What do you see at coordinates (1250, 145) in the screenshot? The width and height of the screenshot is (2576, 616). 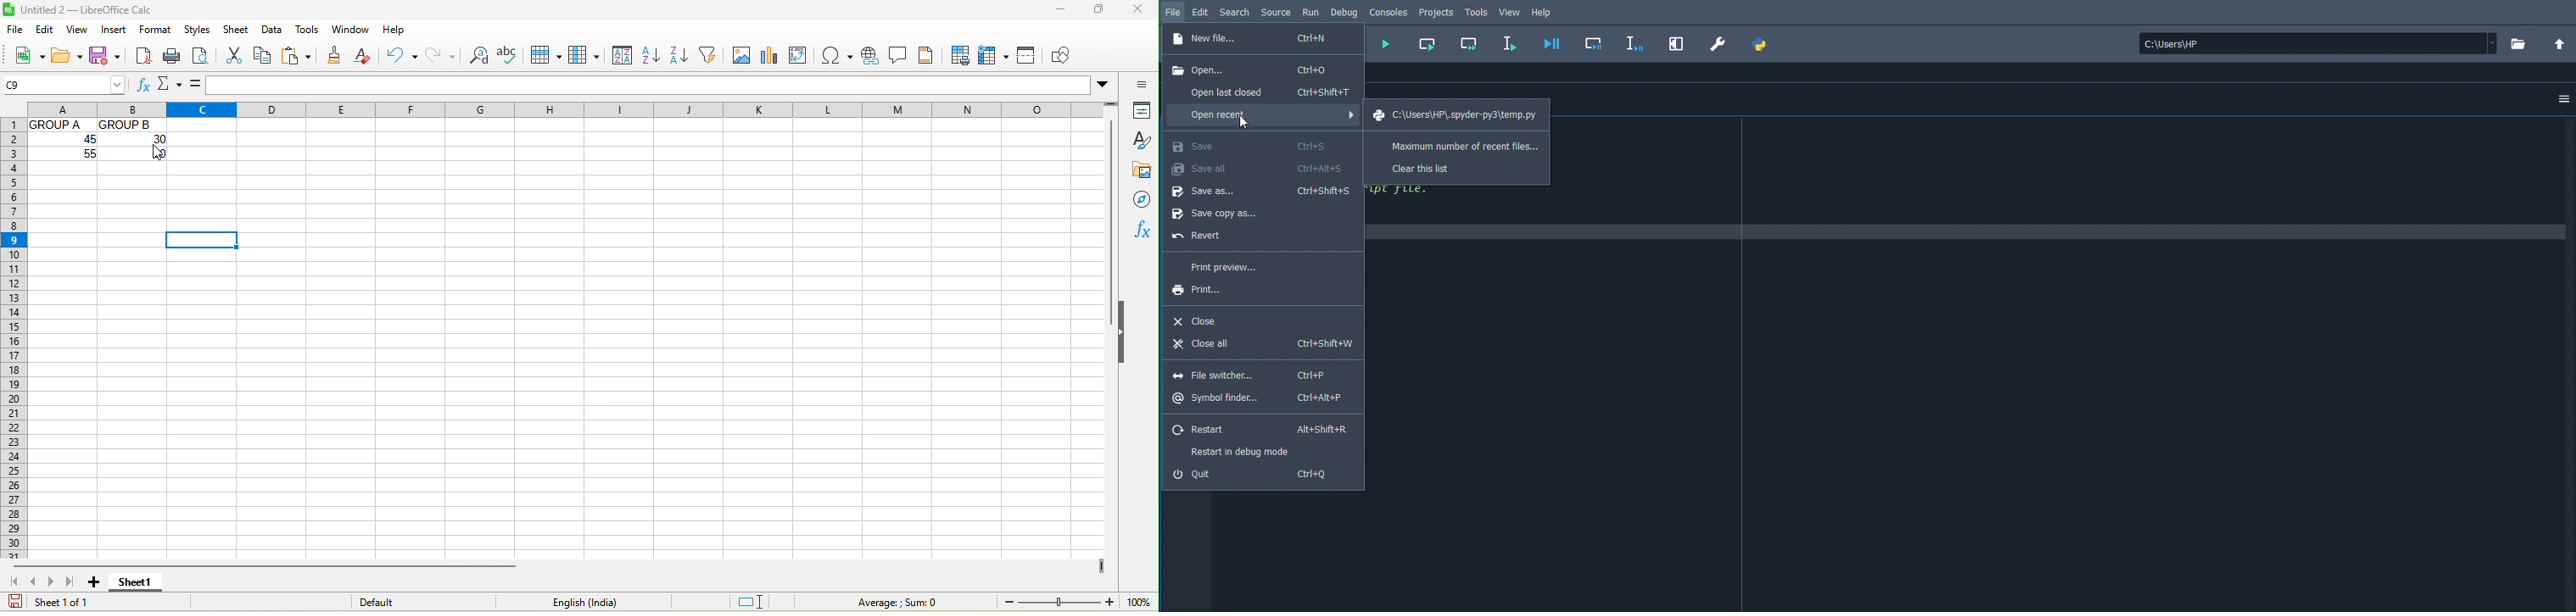 I see `Save` at bounding box center [1250, 145].